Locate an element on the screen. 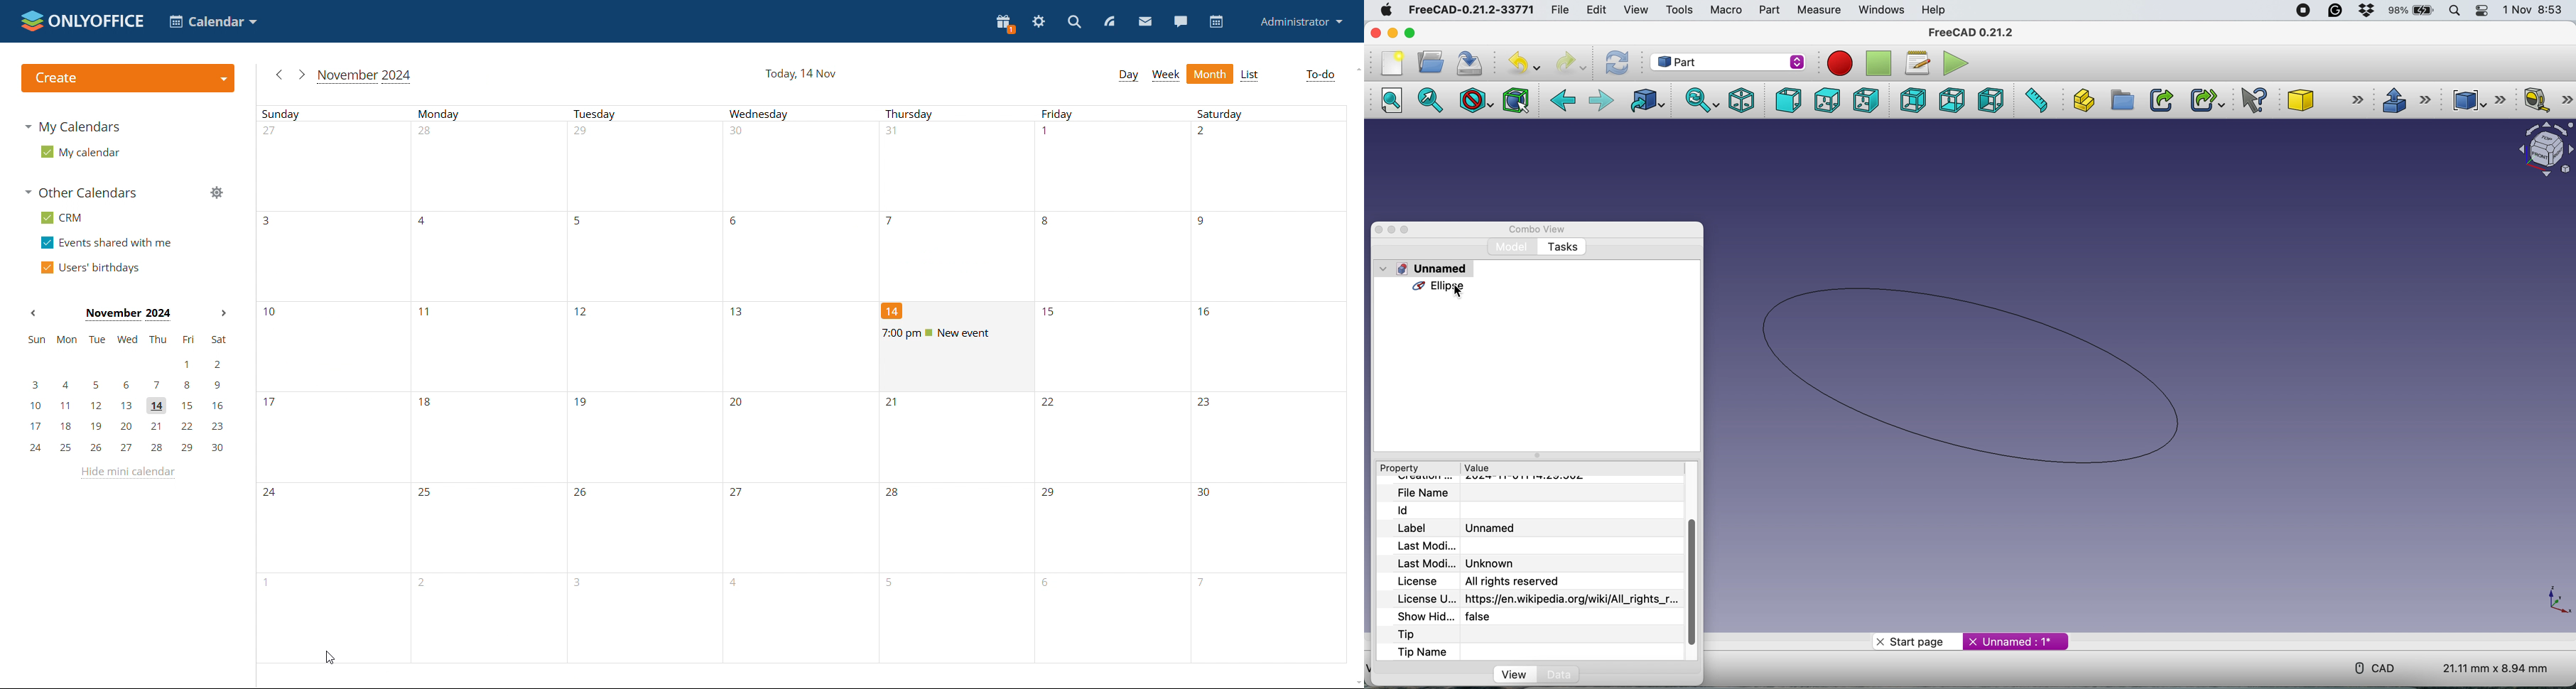 This screenshot has height=700, width=2576. number is located at coordinates (426, 405).